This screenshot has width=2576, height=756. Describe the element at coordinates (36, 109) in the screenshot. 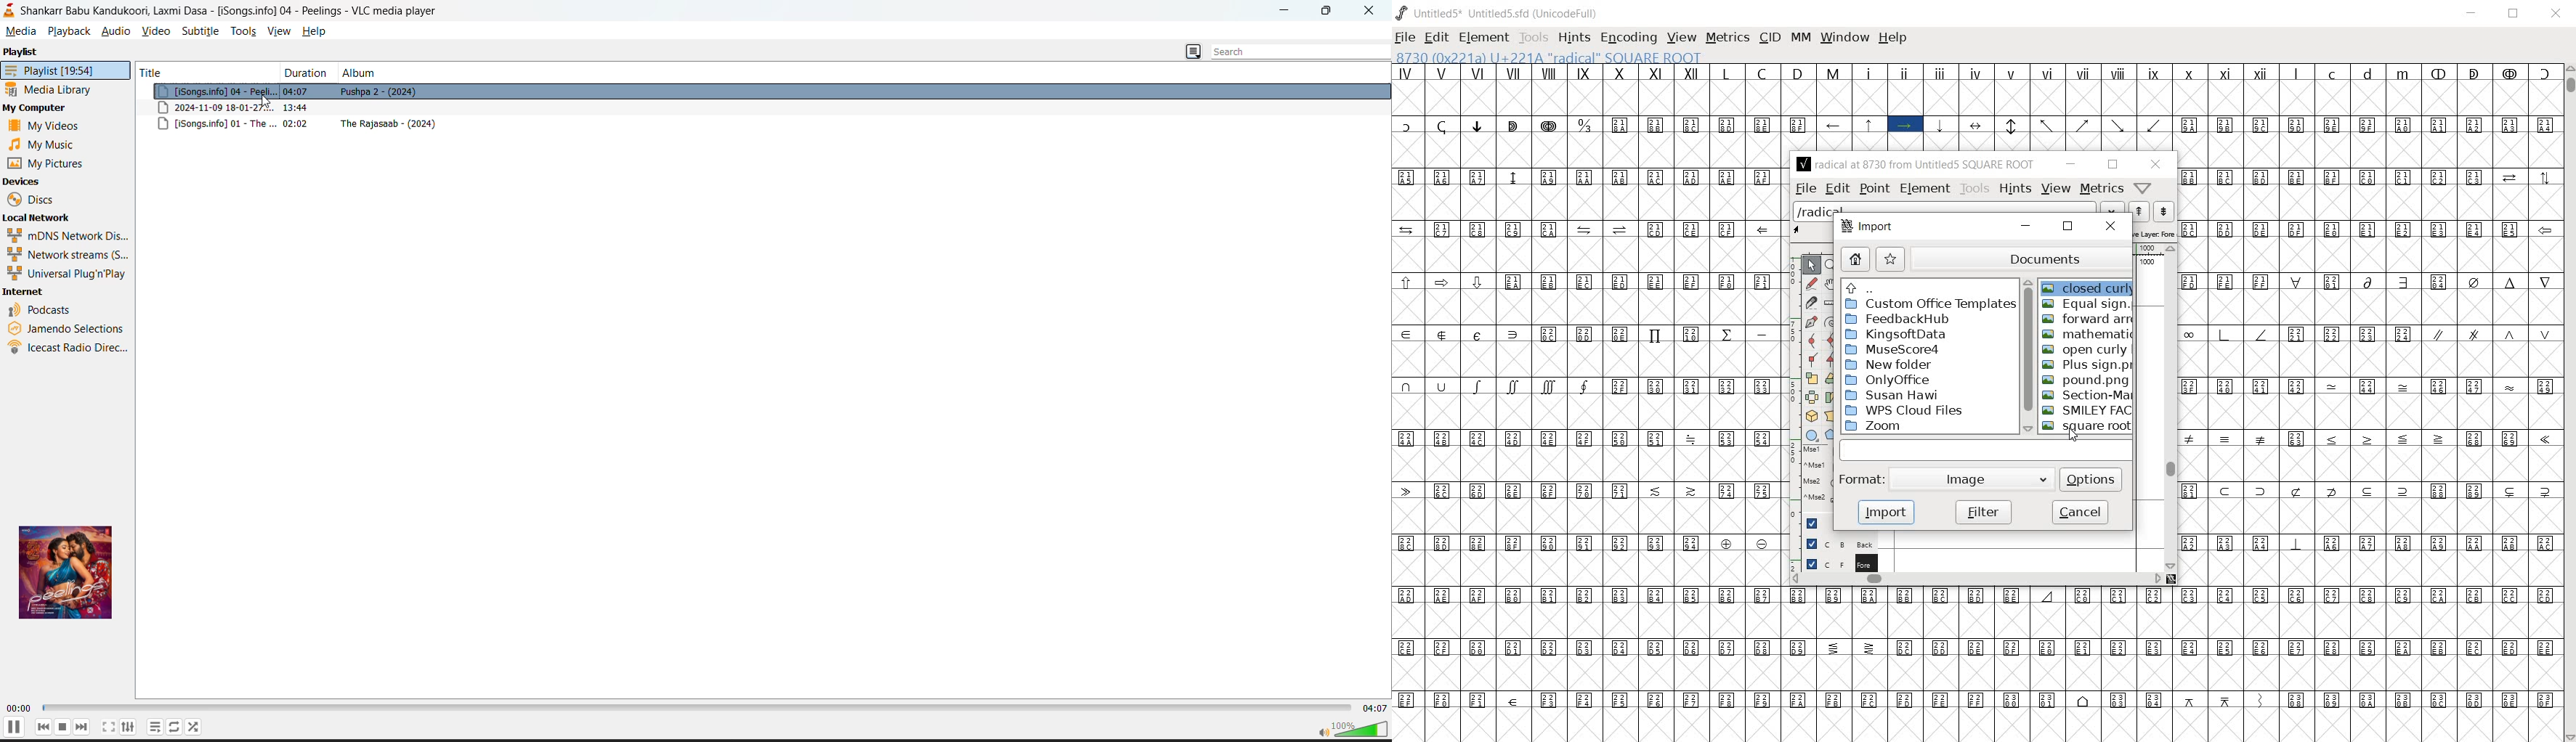

I see `my computer` at that location.